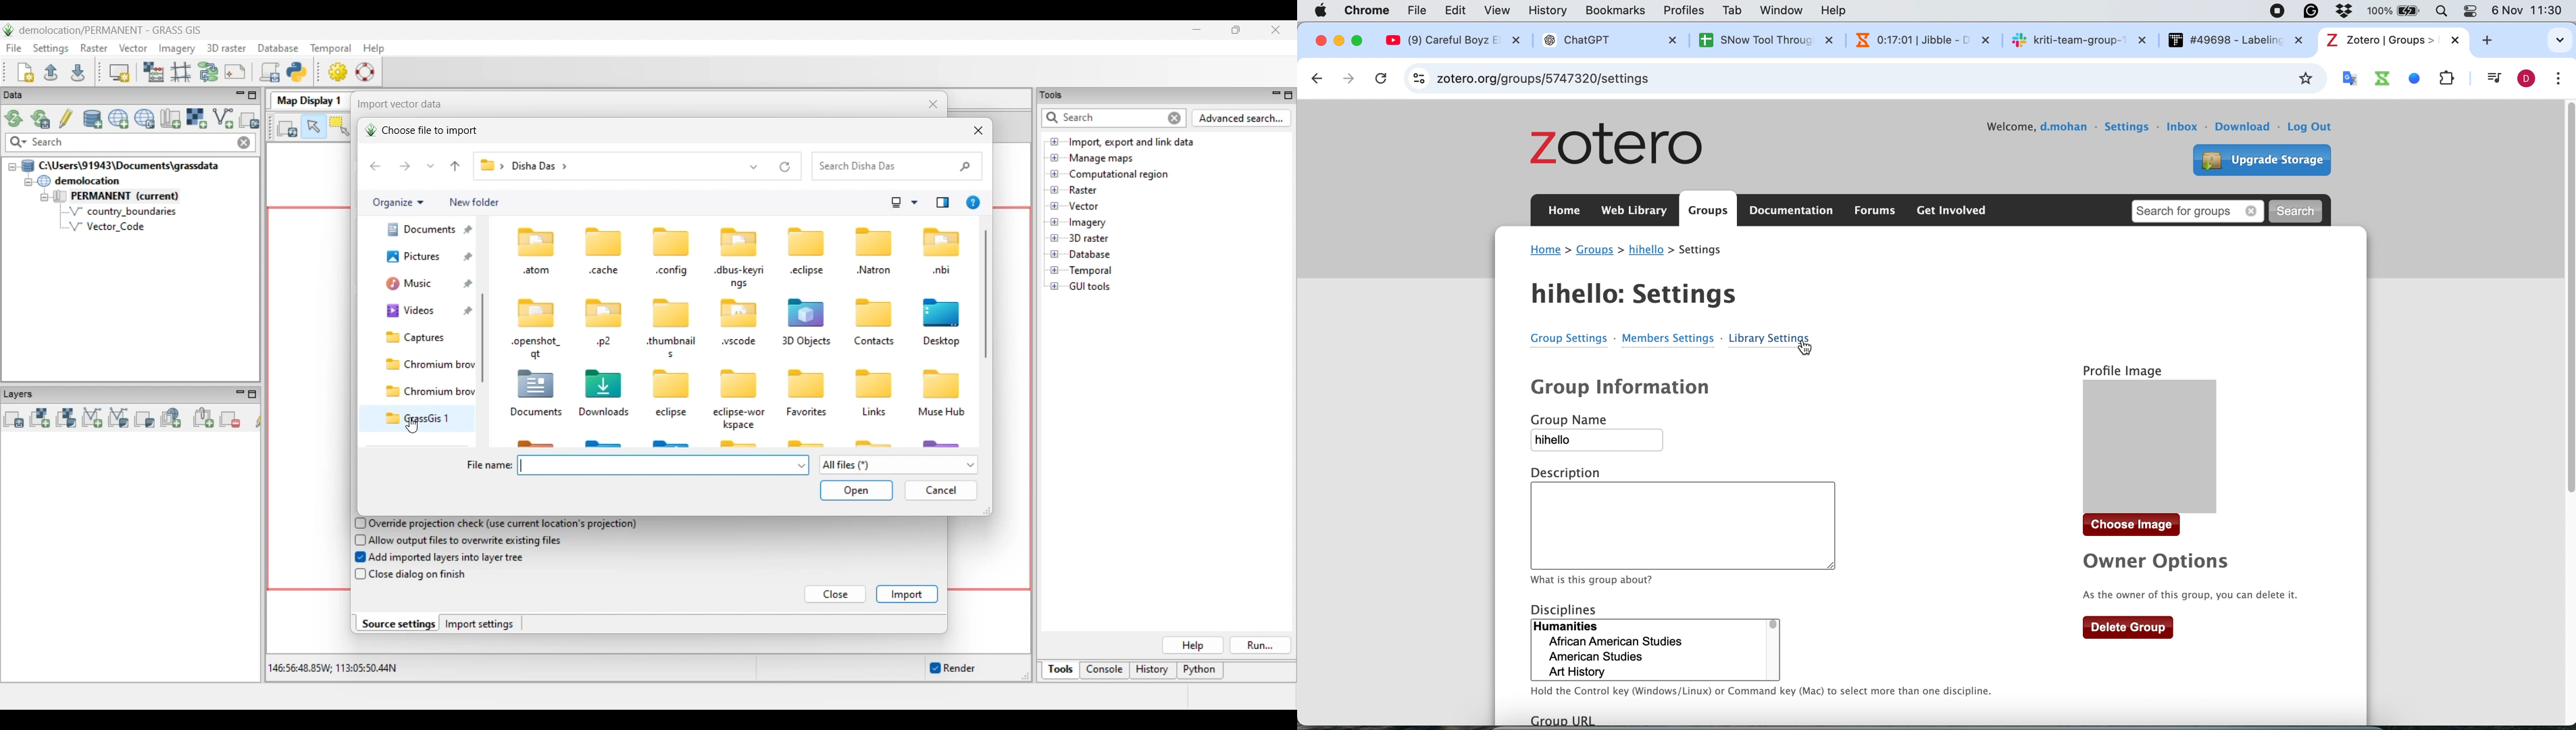 This screenshot has width=2576, height=756. Describe the element at coordinates (2469, 10) in the screenshot. I see `Theme change` at that location.